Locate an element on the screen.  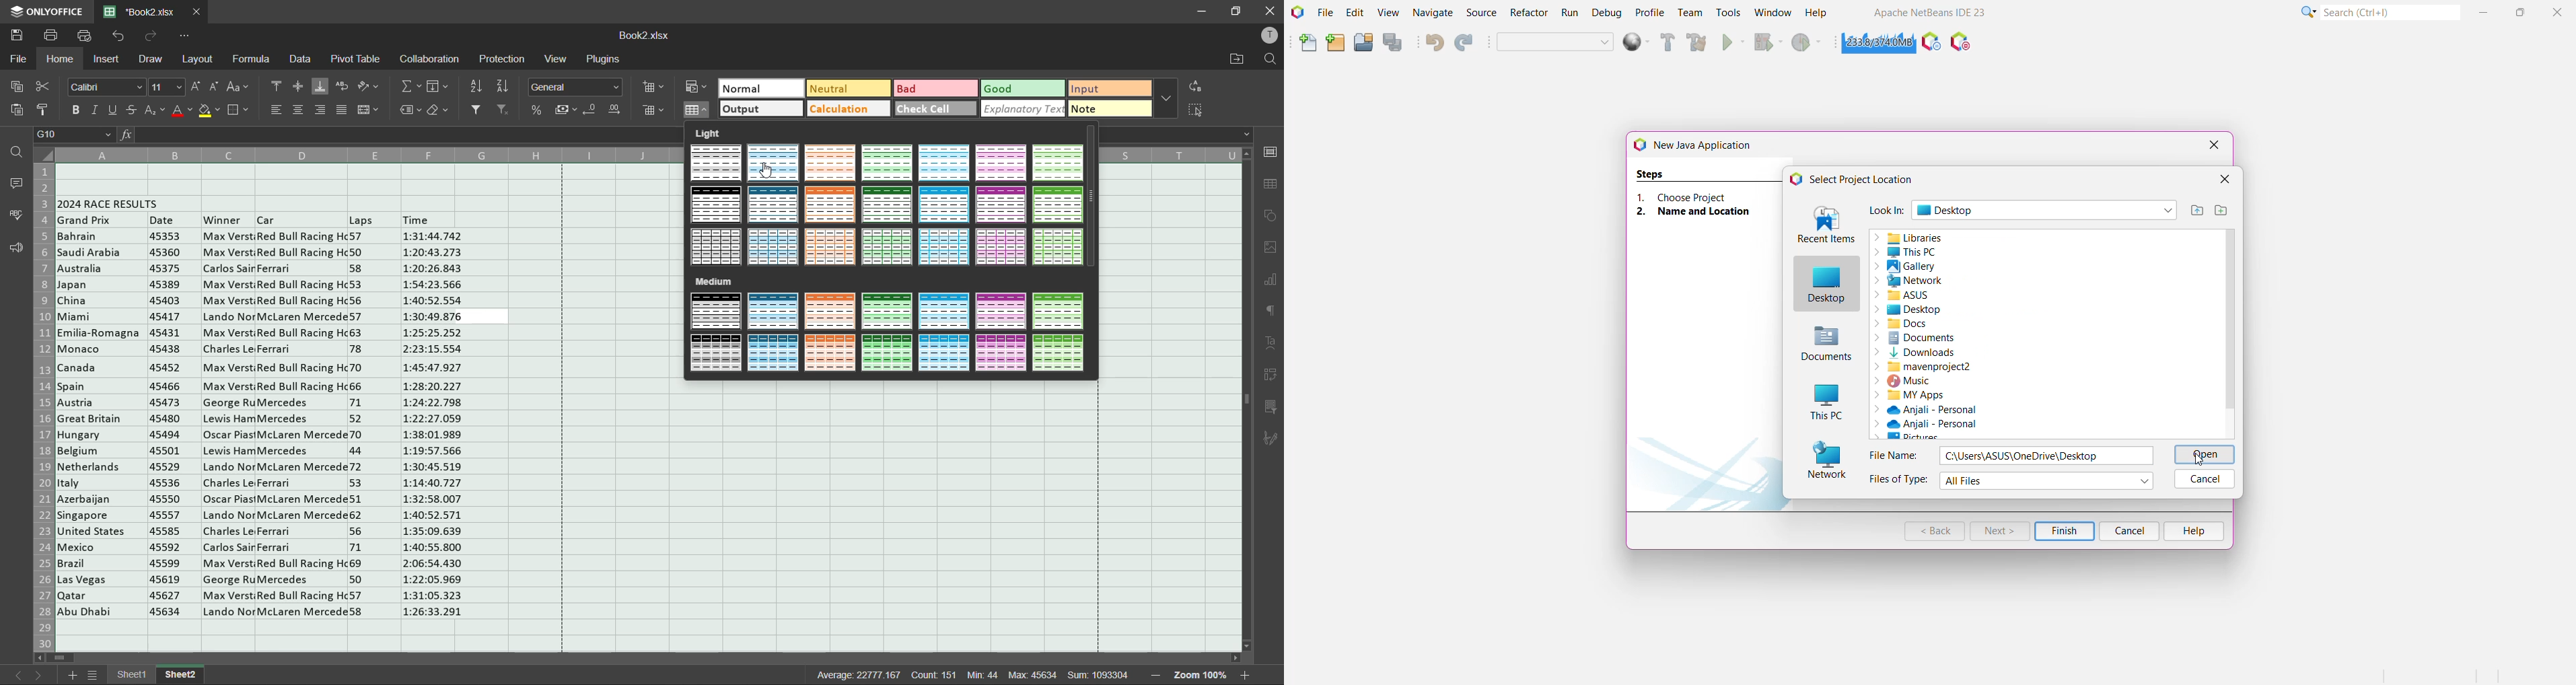
cut is located at coordinates (44, 86).